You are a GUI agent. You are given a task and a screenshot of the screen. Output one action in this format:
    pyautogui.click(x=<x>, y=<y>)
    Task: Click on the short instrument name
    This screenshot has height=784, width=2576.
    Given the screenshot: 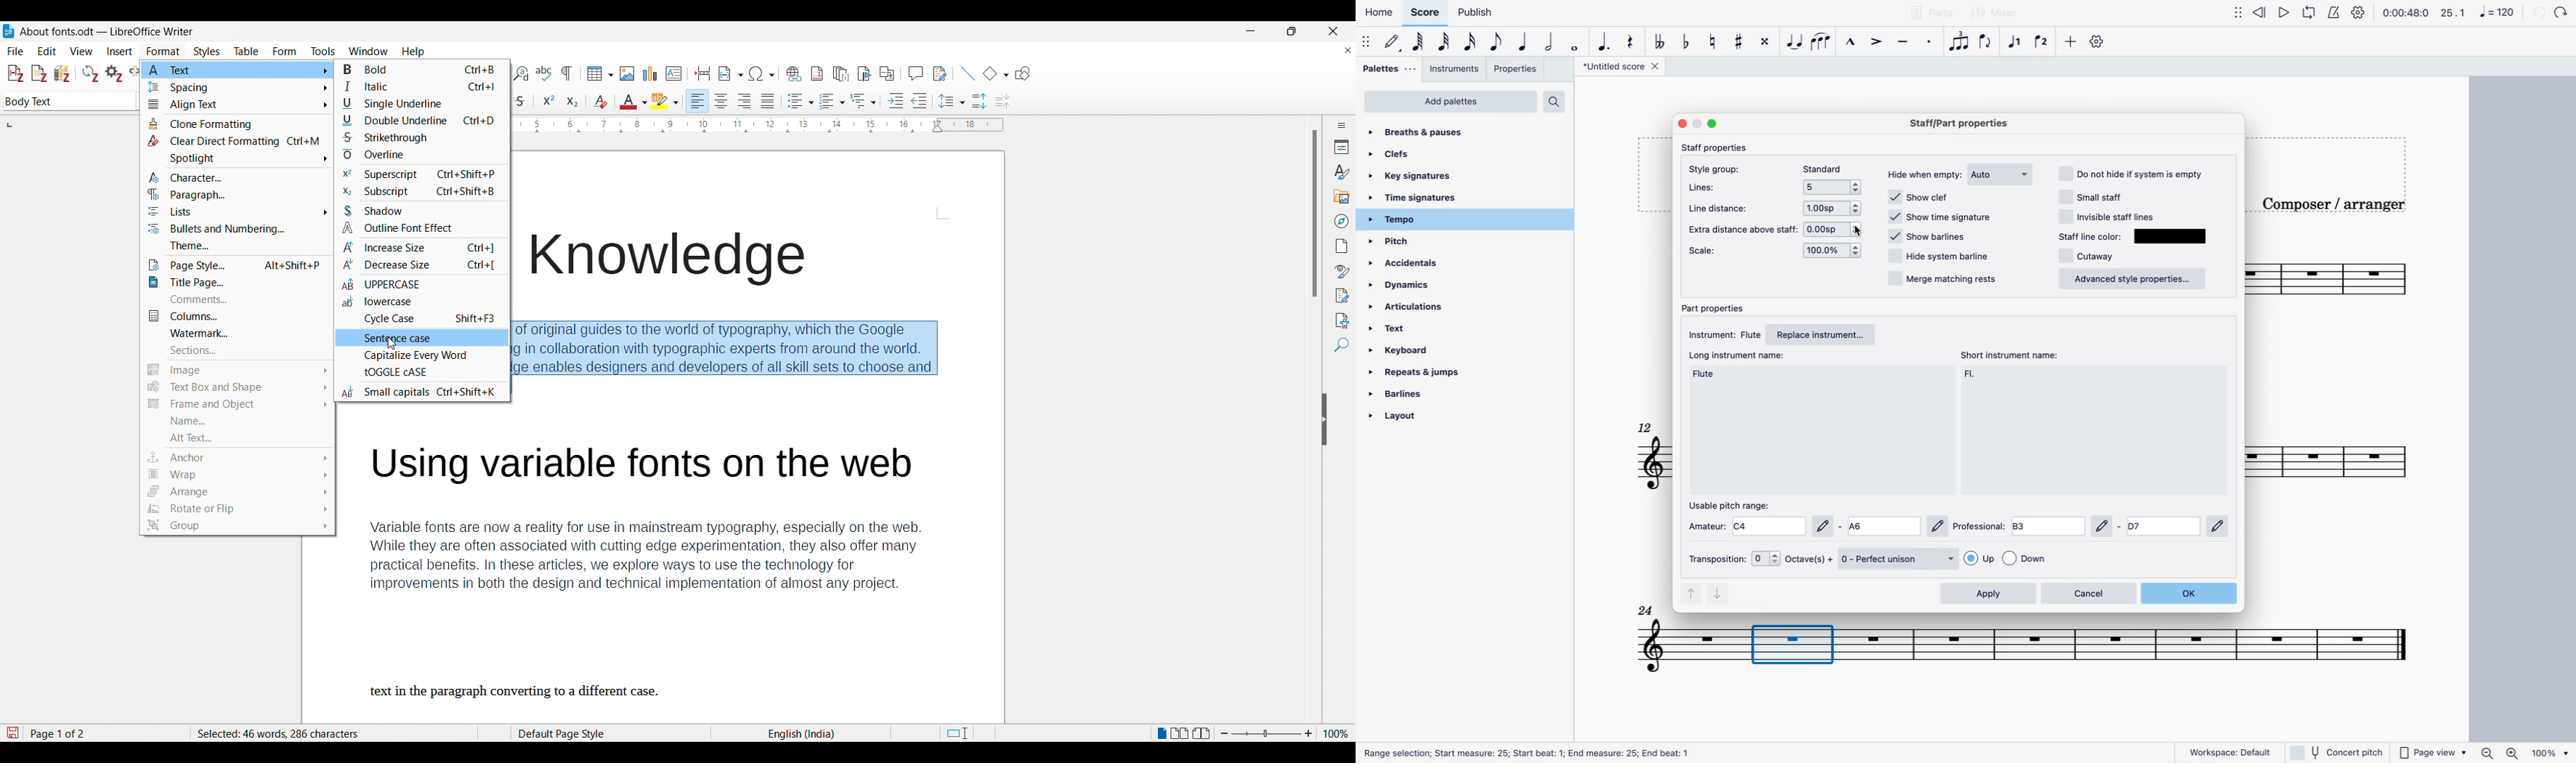 What is the action you would take?
    pyautogui.click(x=2016, y=355)
    